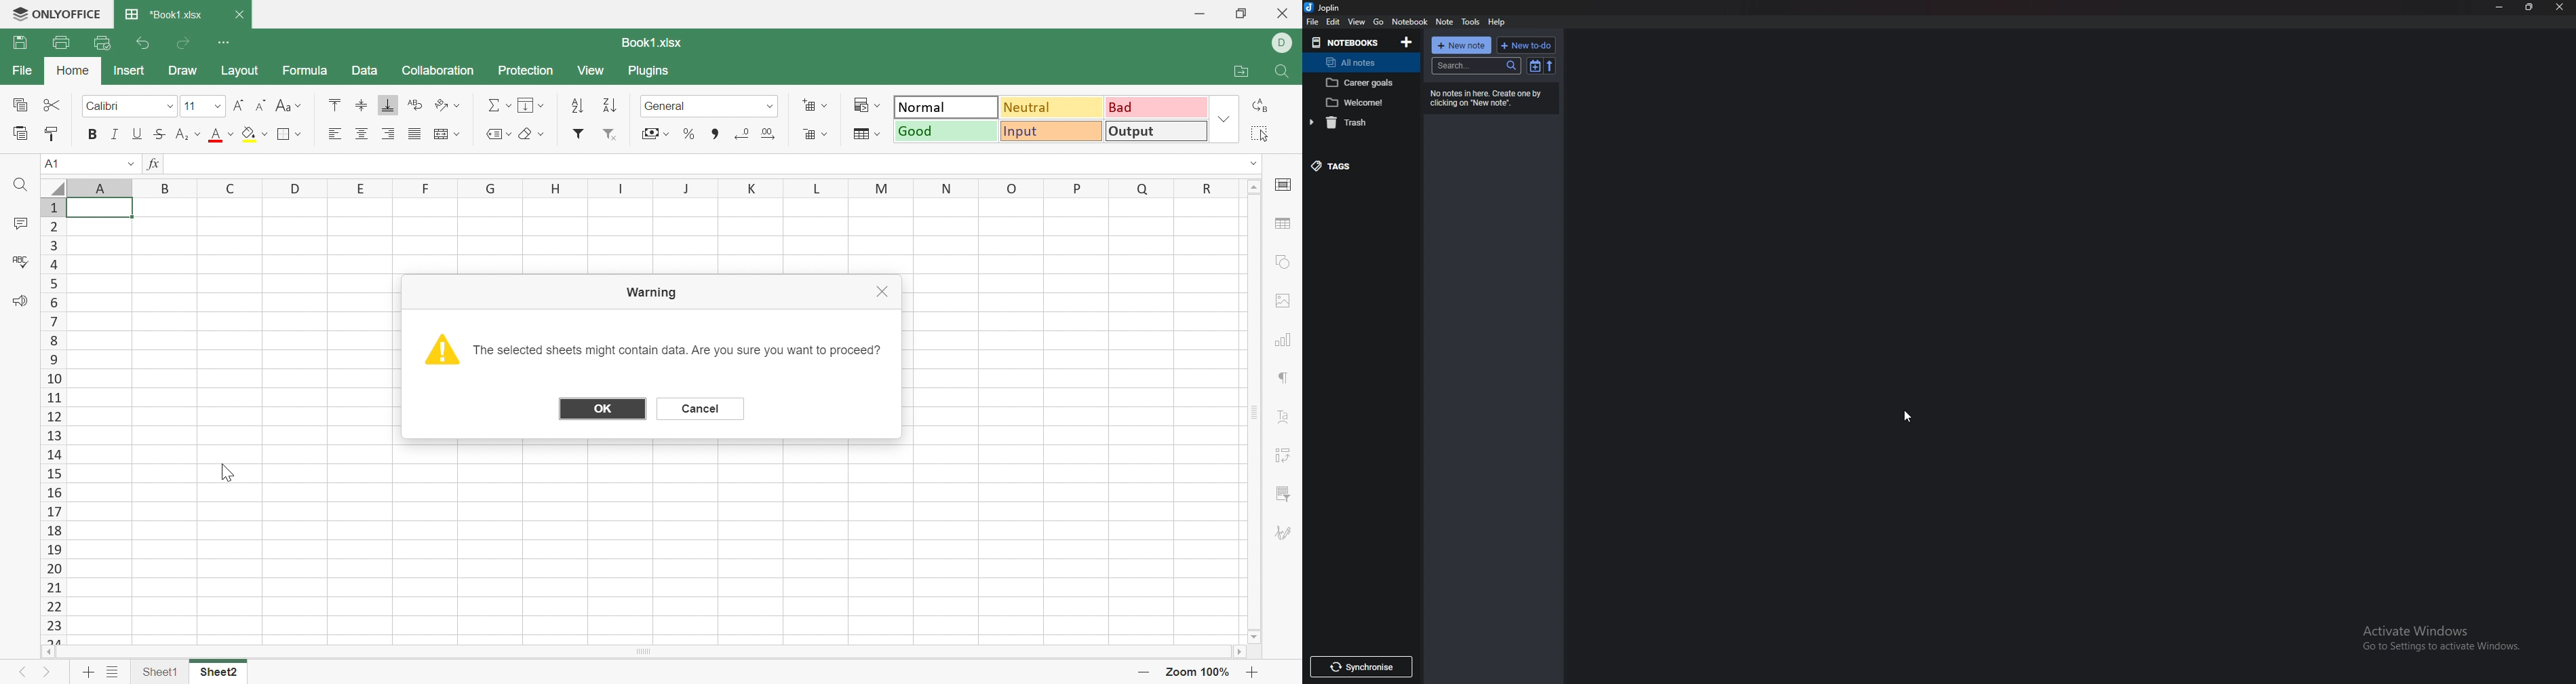 The width and height of the screenshot is (2576, 700). I want to click on Bold, so click(94, 134).